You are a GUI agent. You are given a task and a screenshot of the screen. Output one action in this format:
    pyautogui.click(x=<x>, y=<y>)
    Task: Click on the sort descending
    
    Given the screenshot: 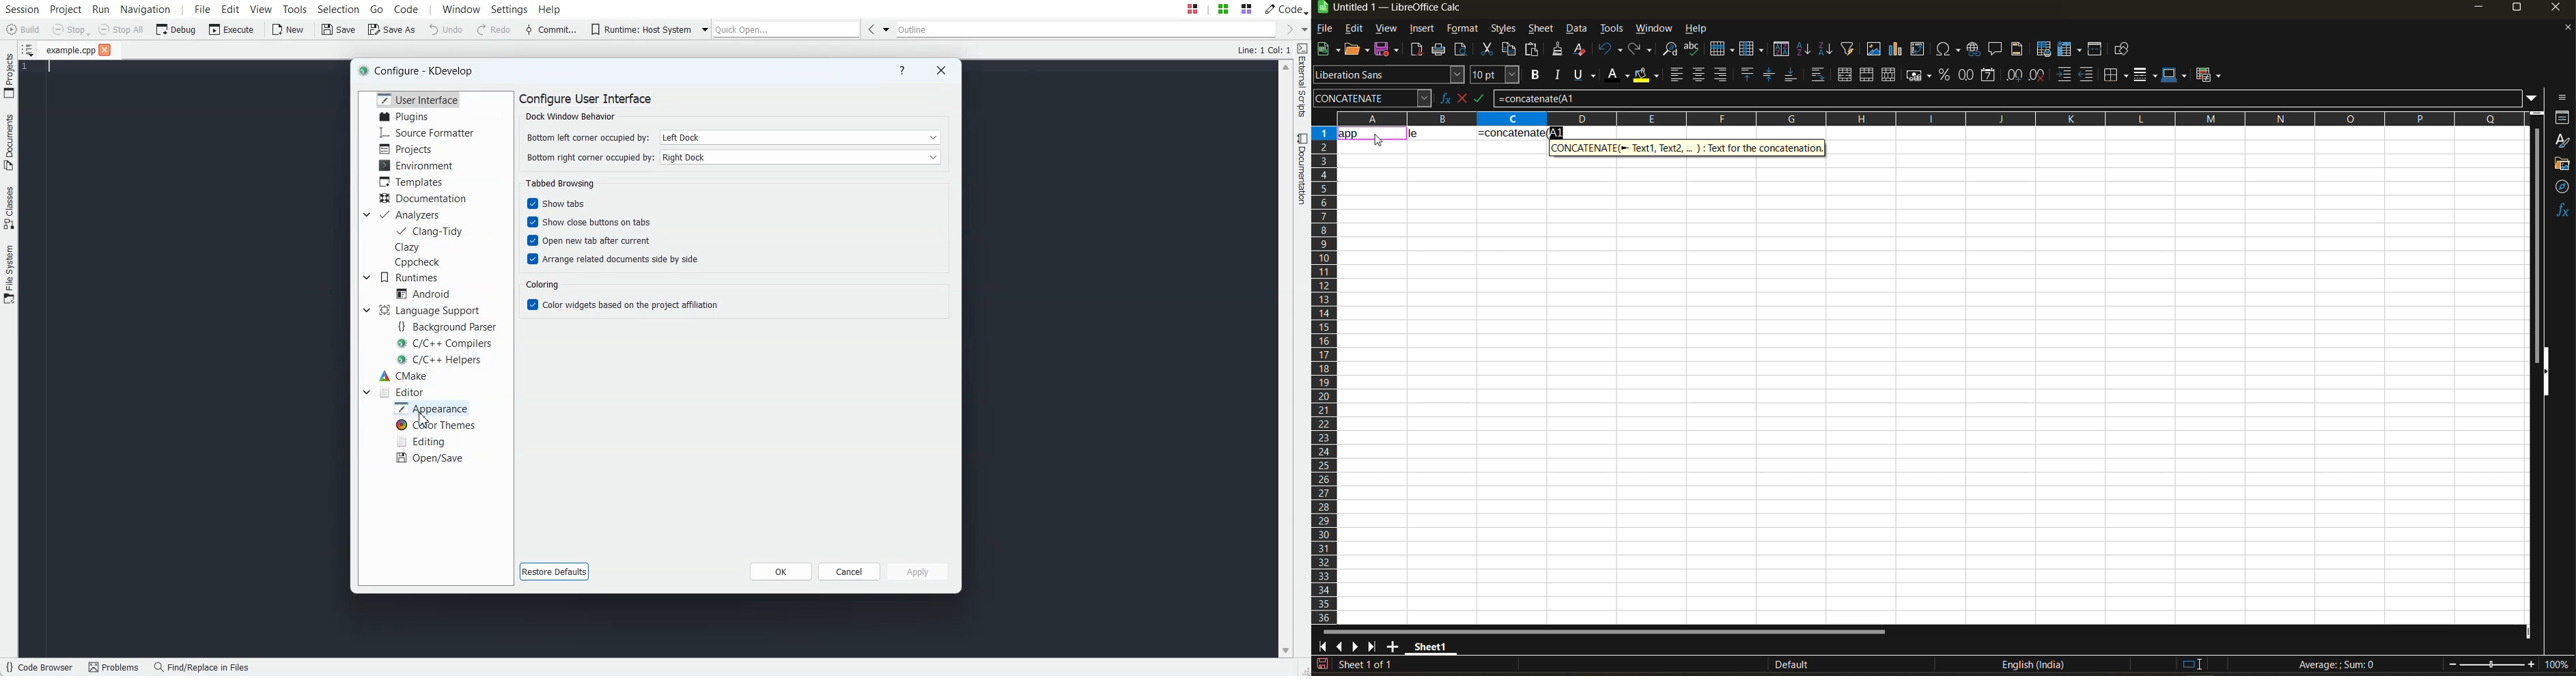 What is the action you would take?
    pyautogui.click(x=1825, y=49)
    